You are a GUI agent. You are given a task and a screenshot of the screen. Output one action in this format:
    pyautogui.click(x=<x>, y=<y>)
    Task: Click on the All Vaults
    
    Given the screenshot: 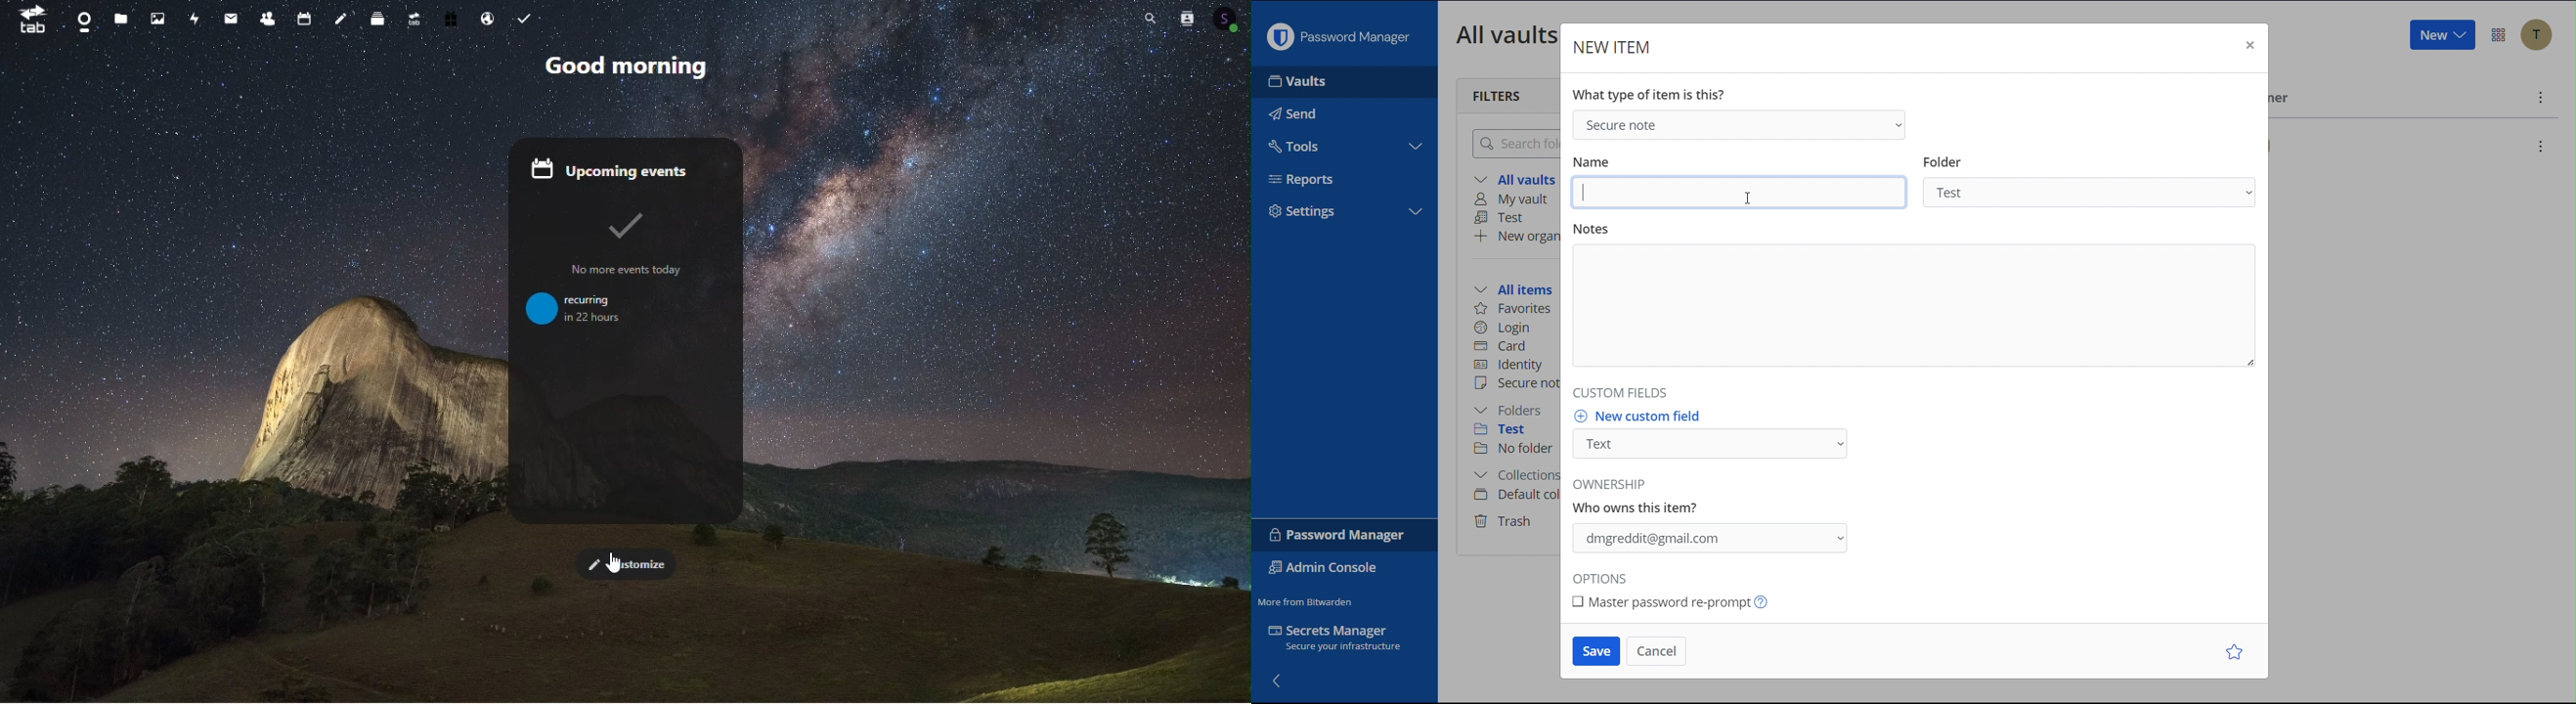 What is the action you would take?
    pyautogui.click(x=1503, y=34)
    